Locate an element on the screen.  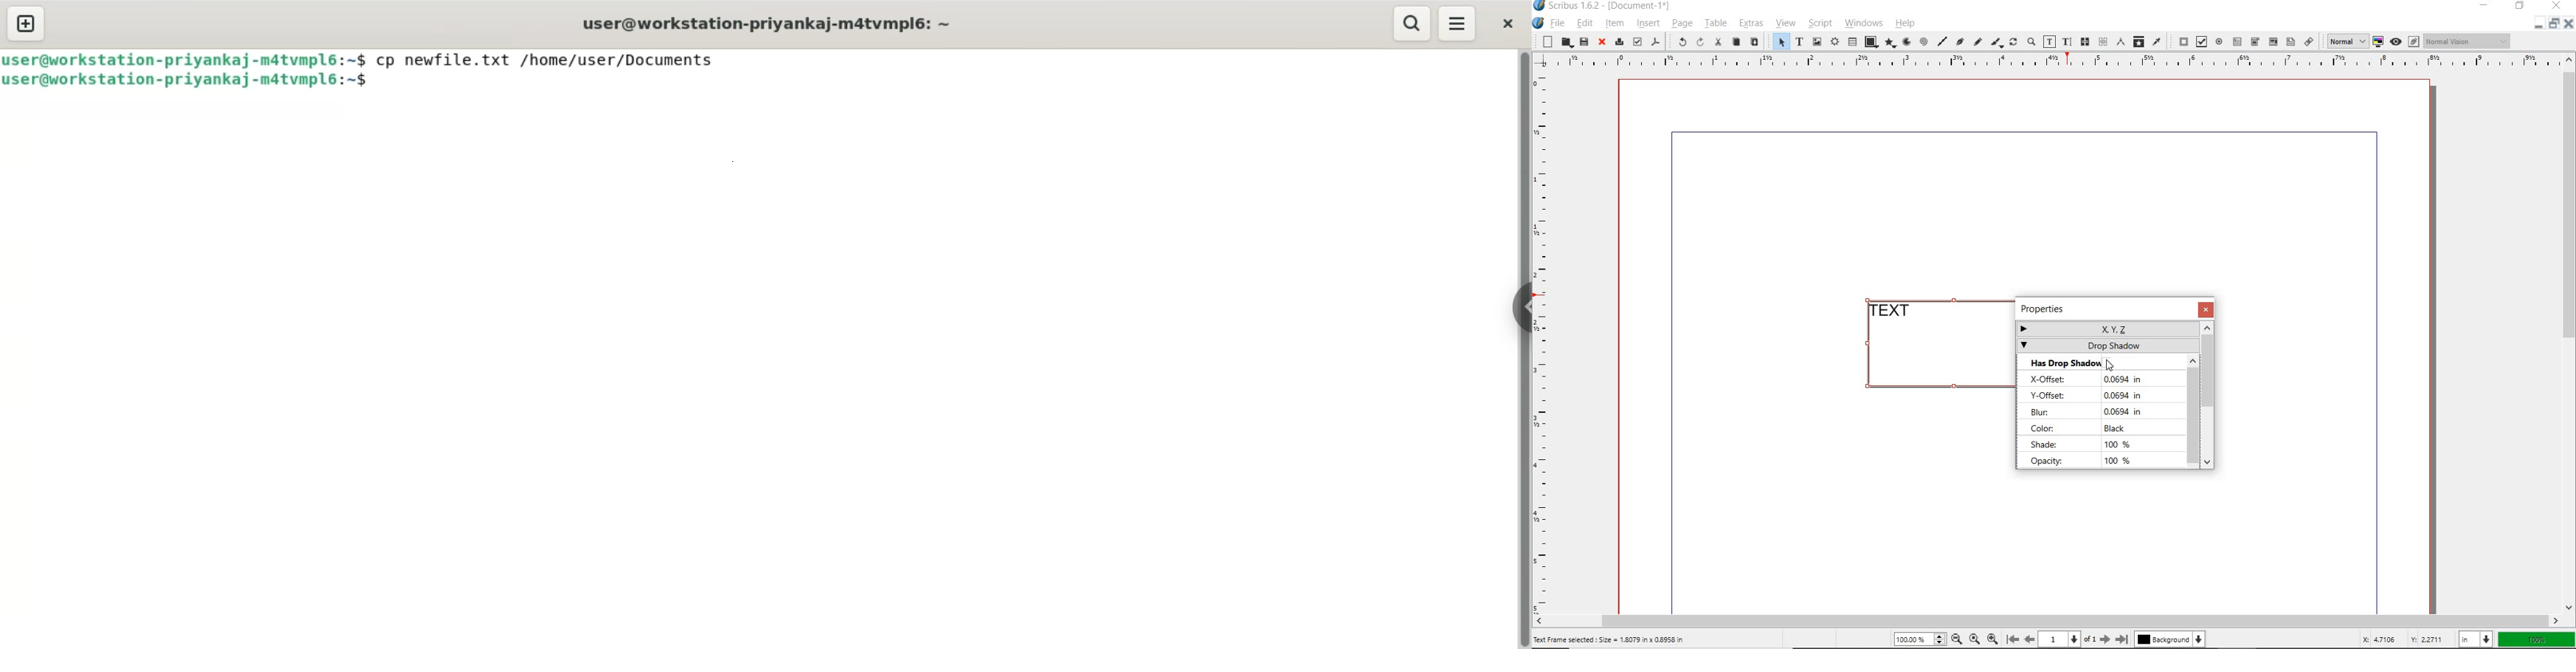
extras is located at coordinates (1753, 24).